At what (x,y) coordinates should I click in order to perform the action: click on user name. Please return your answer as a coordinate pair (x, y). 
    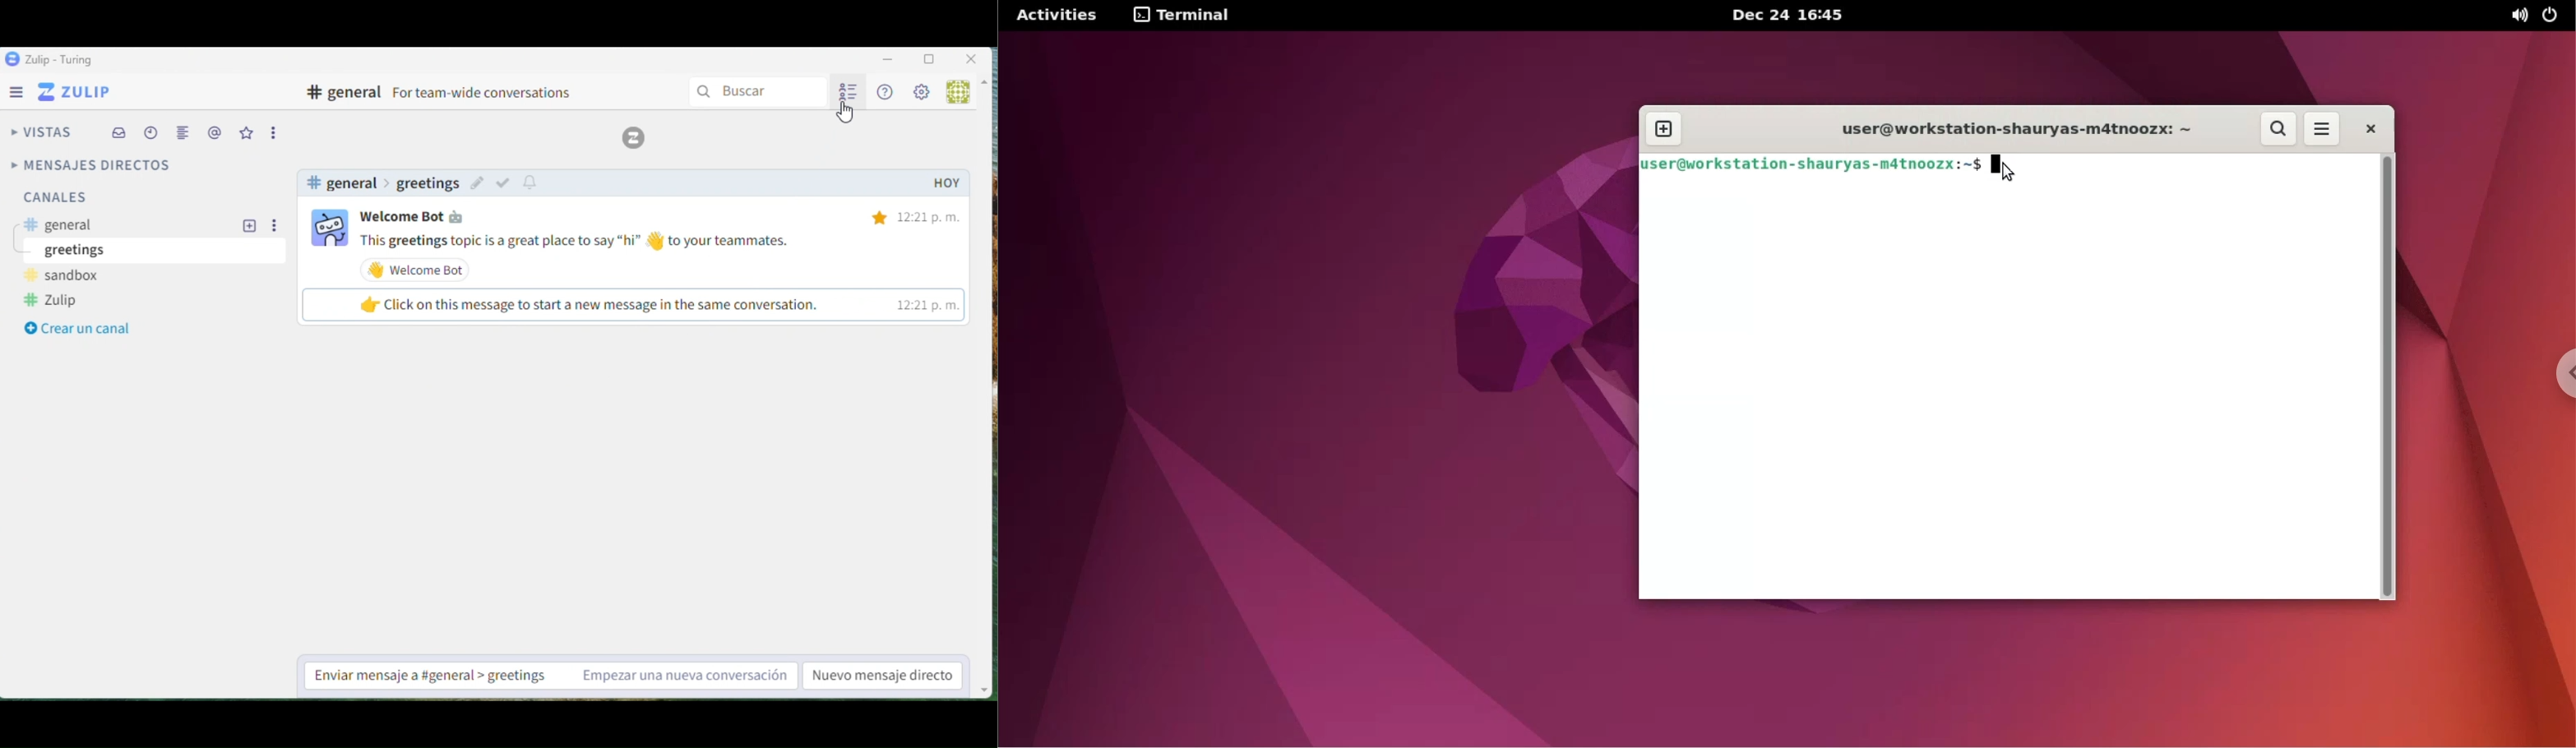
    Looking at the image, I should click on (414, 216).